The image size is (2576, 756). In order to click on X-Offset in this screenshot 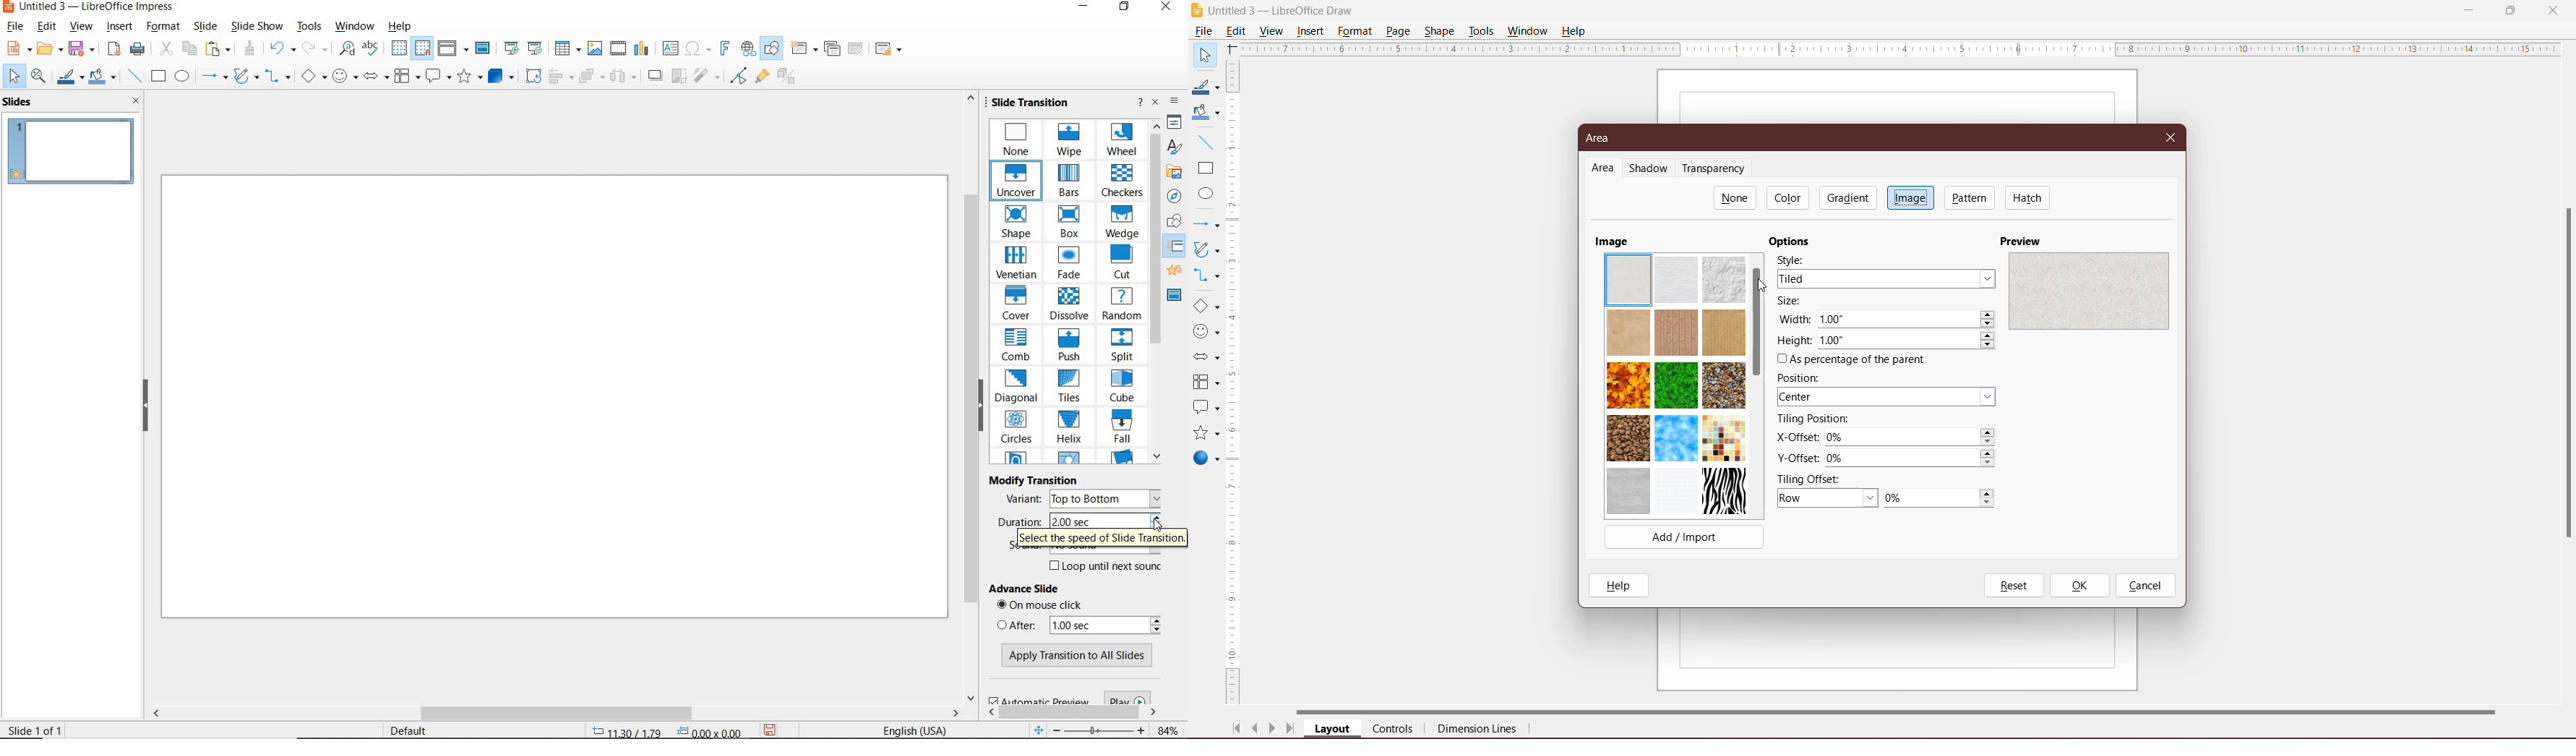, I will do `click(1795, 437)`.